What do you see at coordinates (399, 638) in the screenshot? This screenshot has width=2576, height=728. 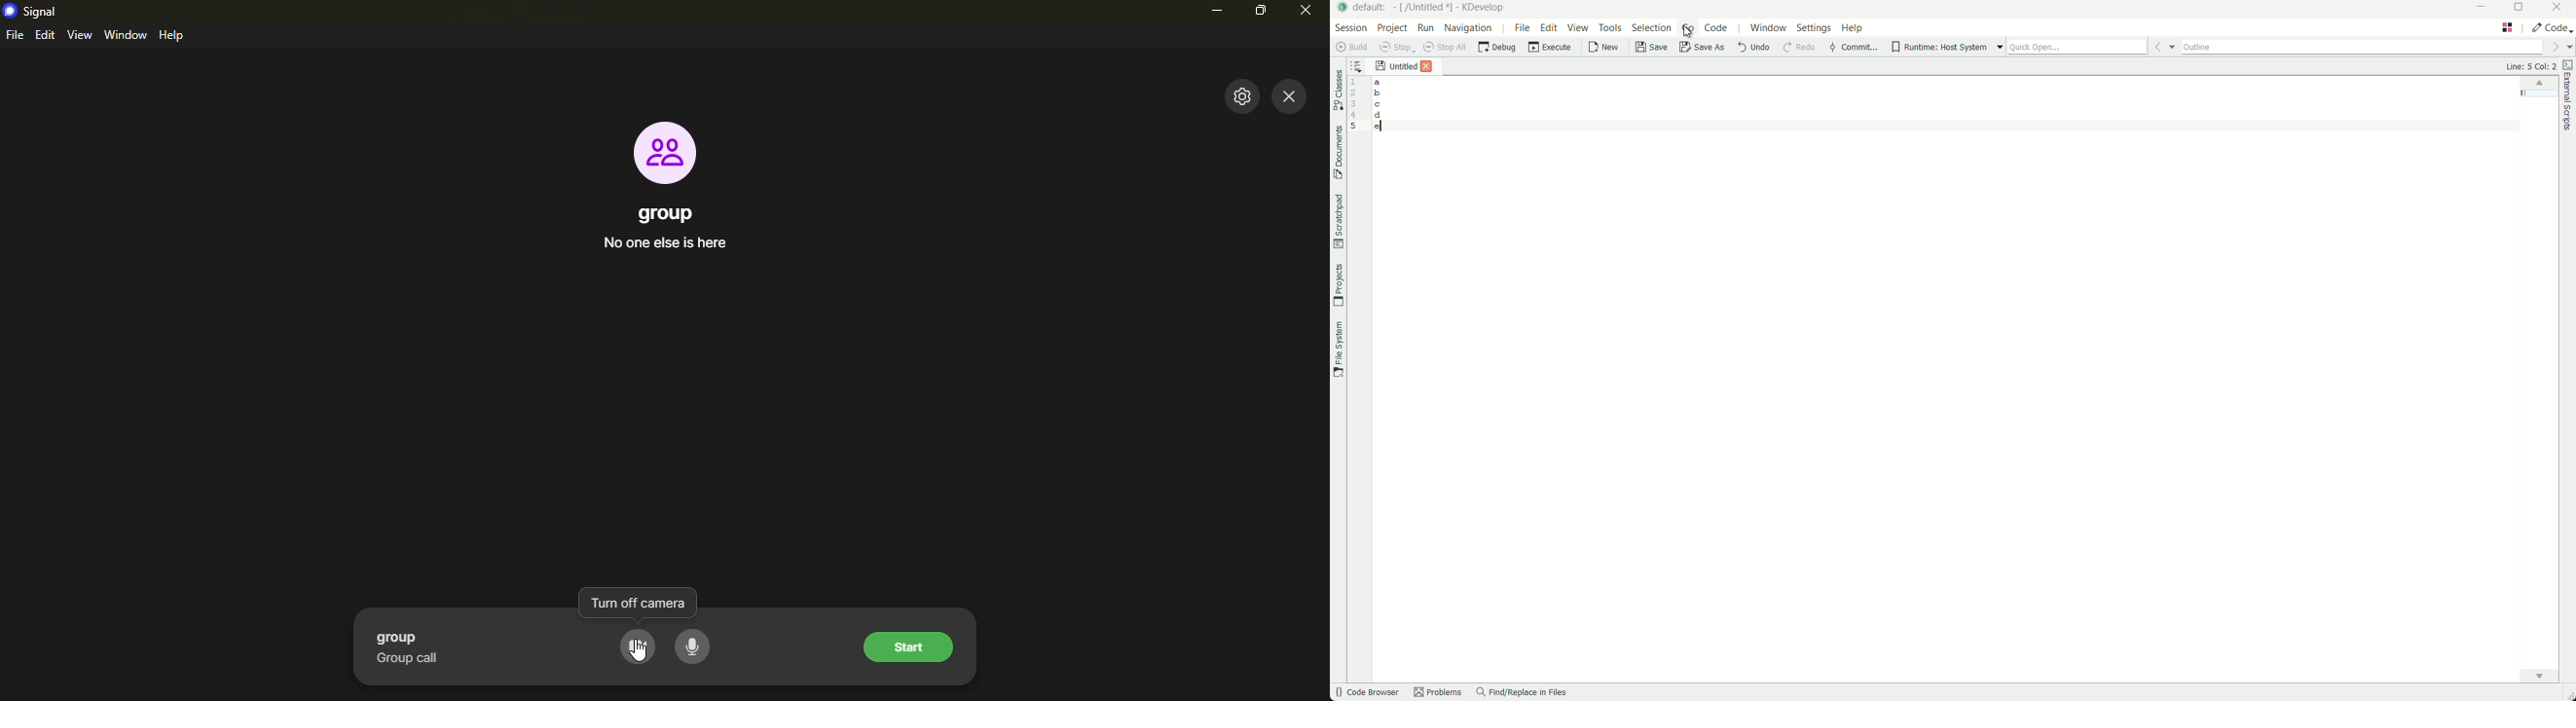 I see `group` at bounding box center [399, 638].